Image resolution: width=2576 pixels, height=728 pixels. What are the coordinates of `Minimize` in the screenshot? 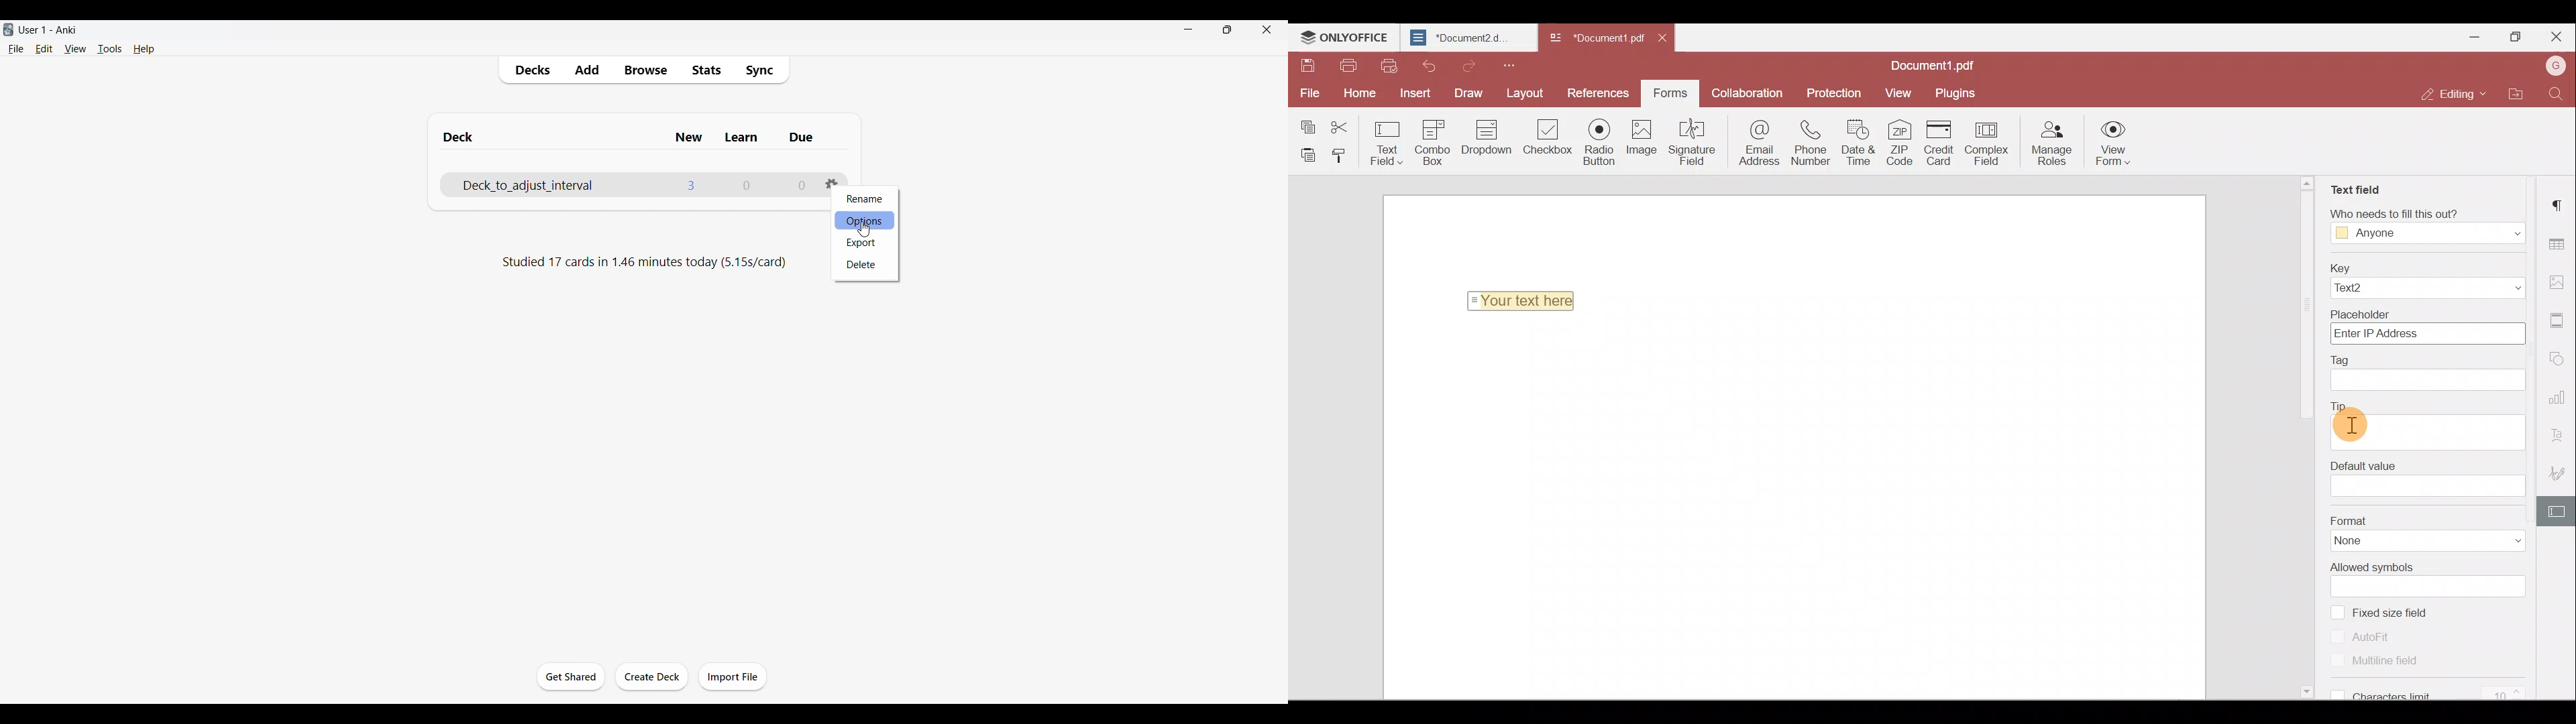 It's located at (1189, 29).